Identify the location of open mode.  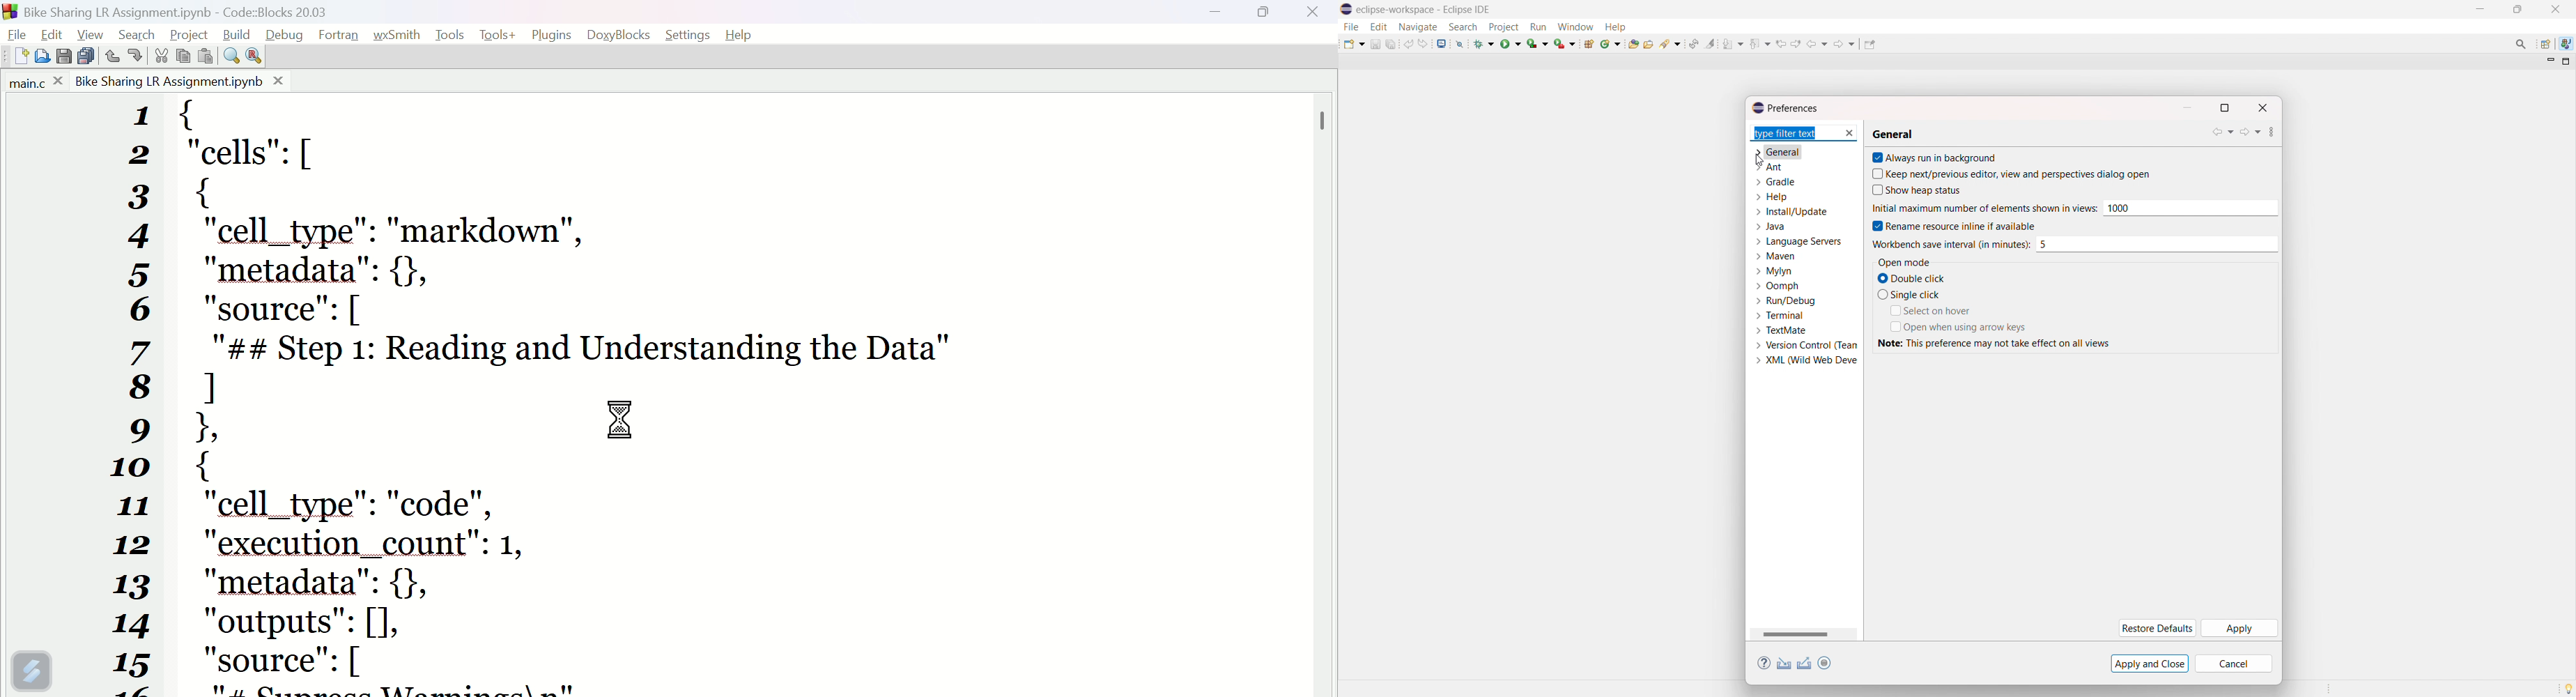
(1904, 262).